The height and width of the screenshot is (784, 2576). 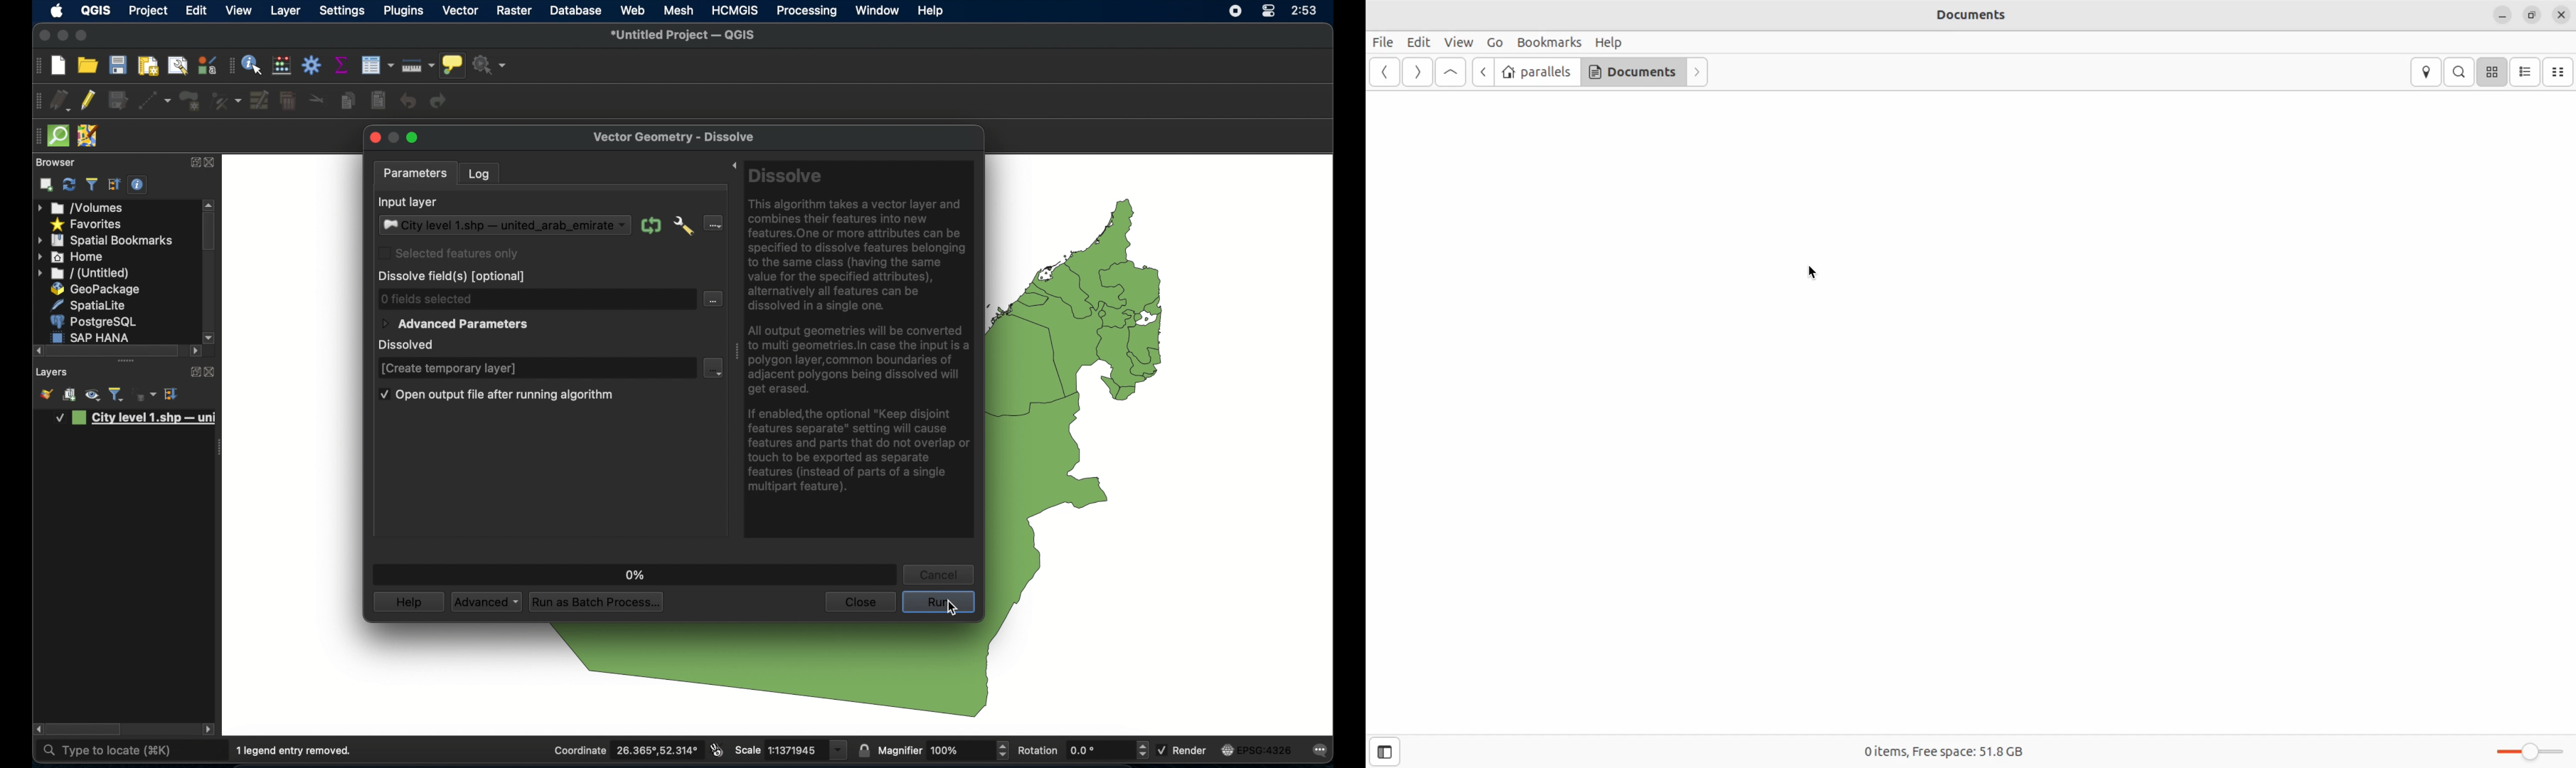 What do you see at coordinates (932, 11) in the screenshot?
I see `help` at bounding box center [932, 11].